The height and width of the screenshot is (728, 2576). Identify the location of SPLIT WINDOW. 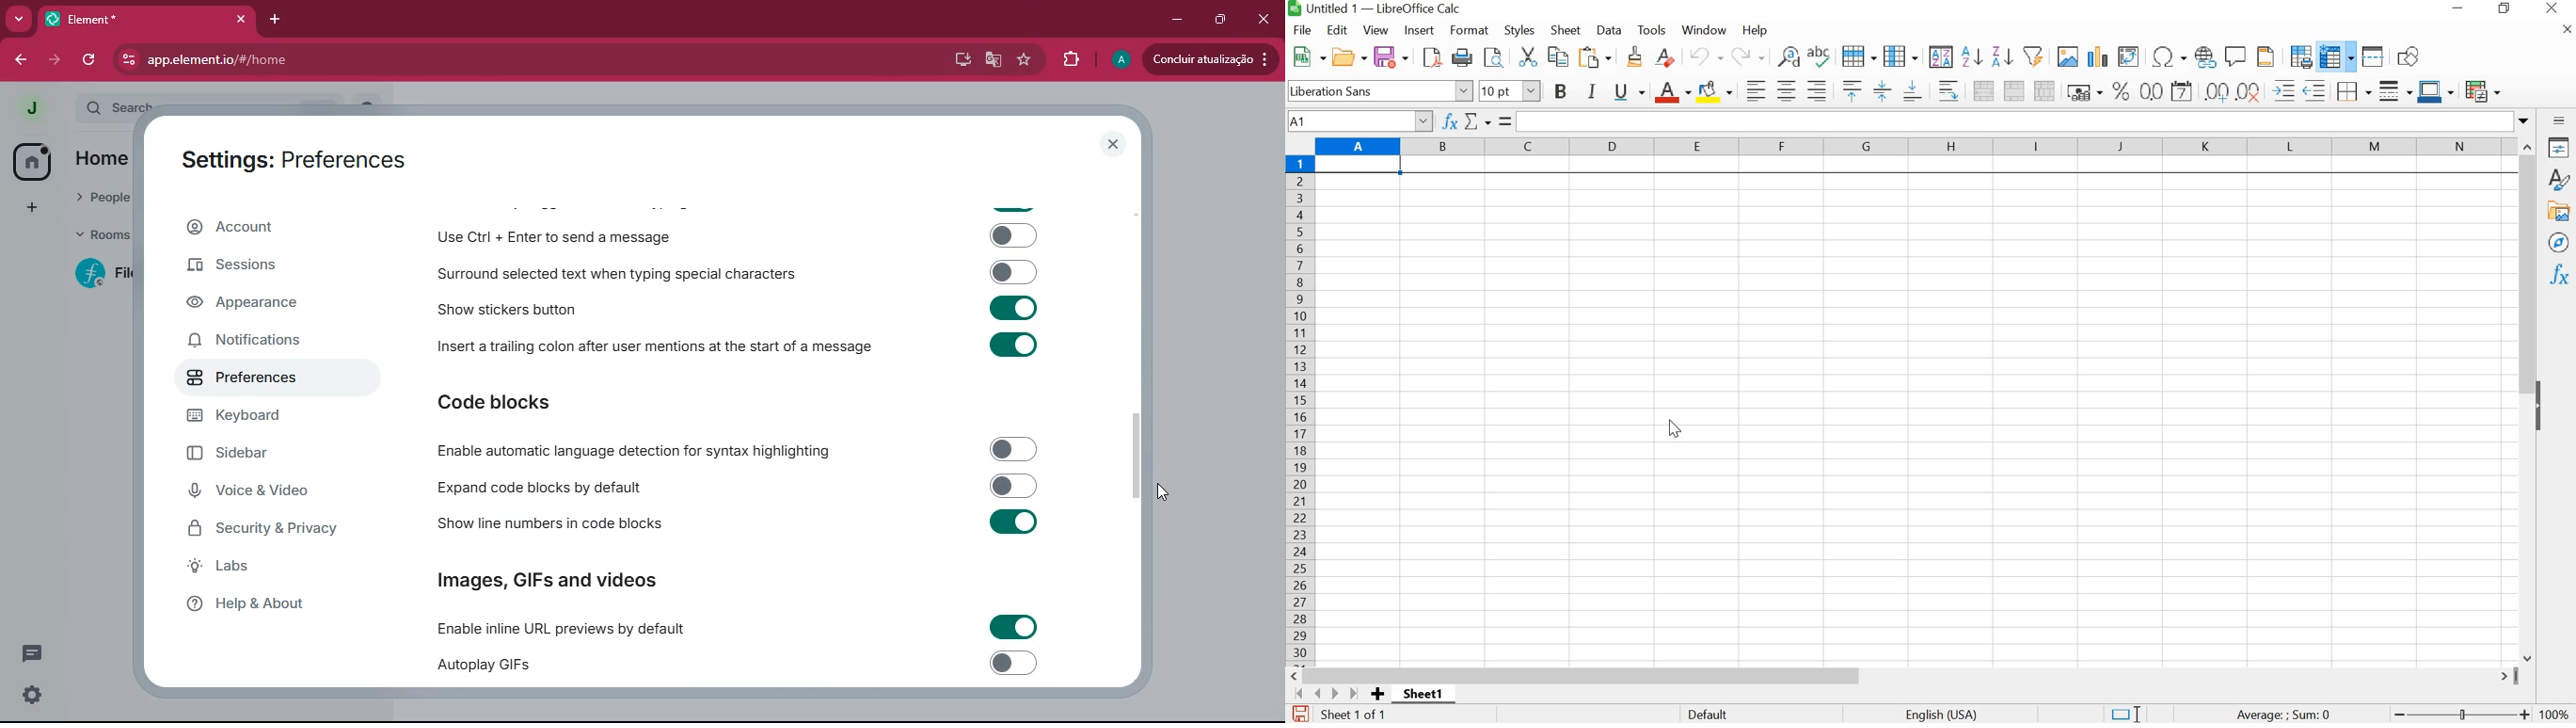
(2372, 56).